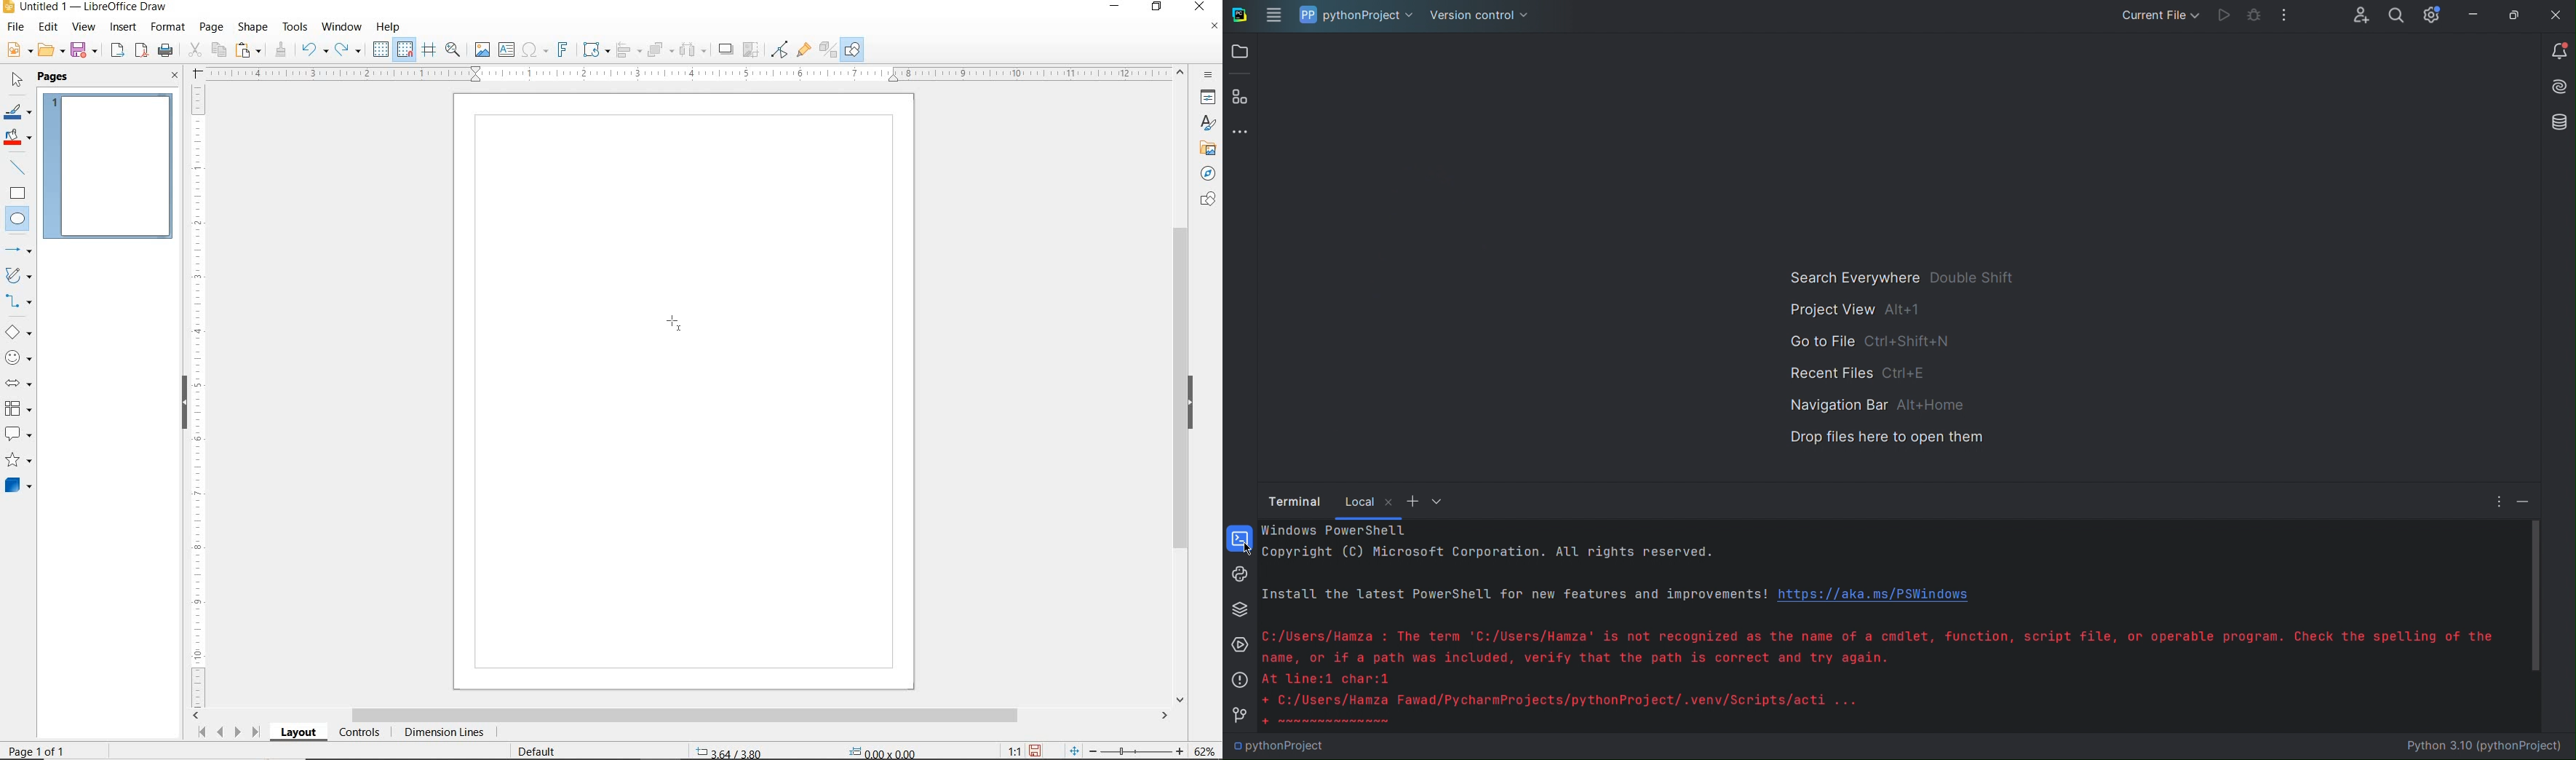  Describe the element at coordinates (1157, 7) in the screenshot. I see `RESTORE DOWN` at that location.